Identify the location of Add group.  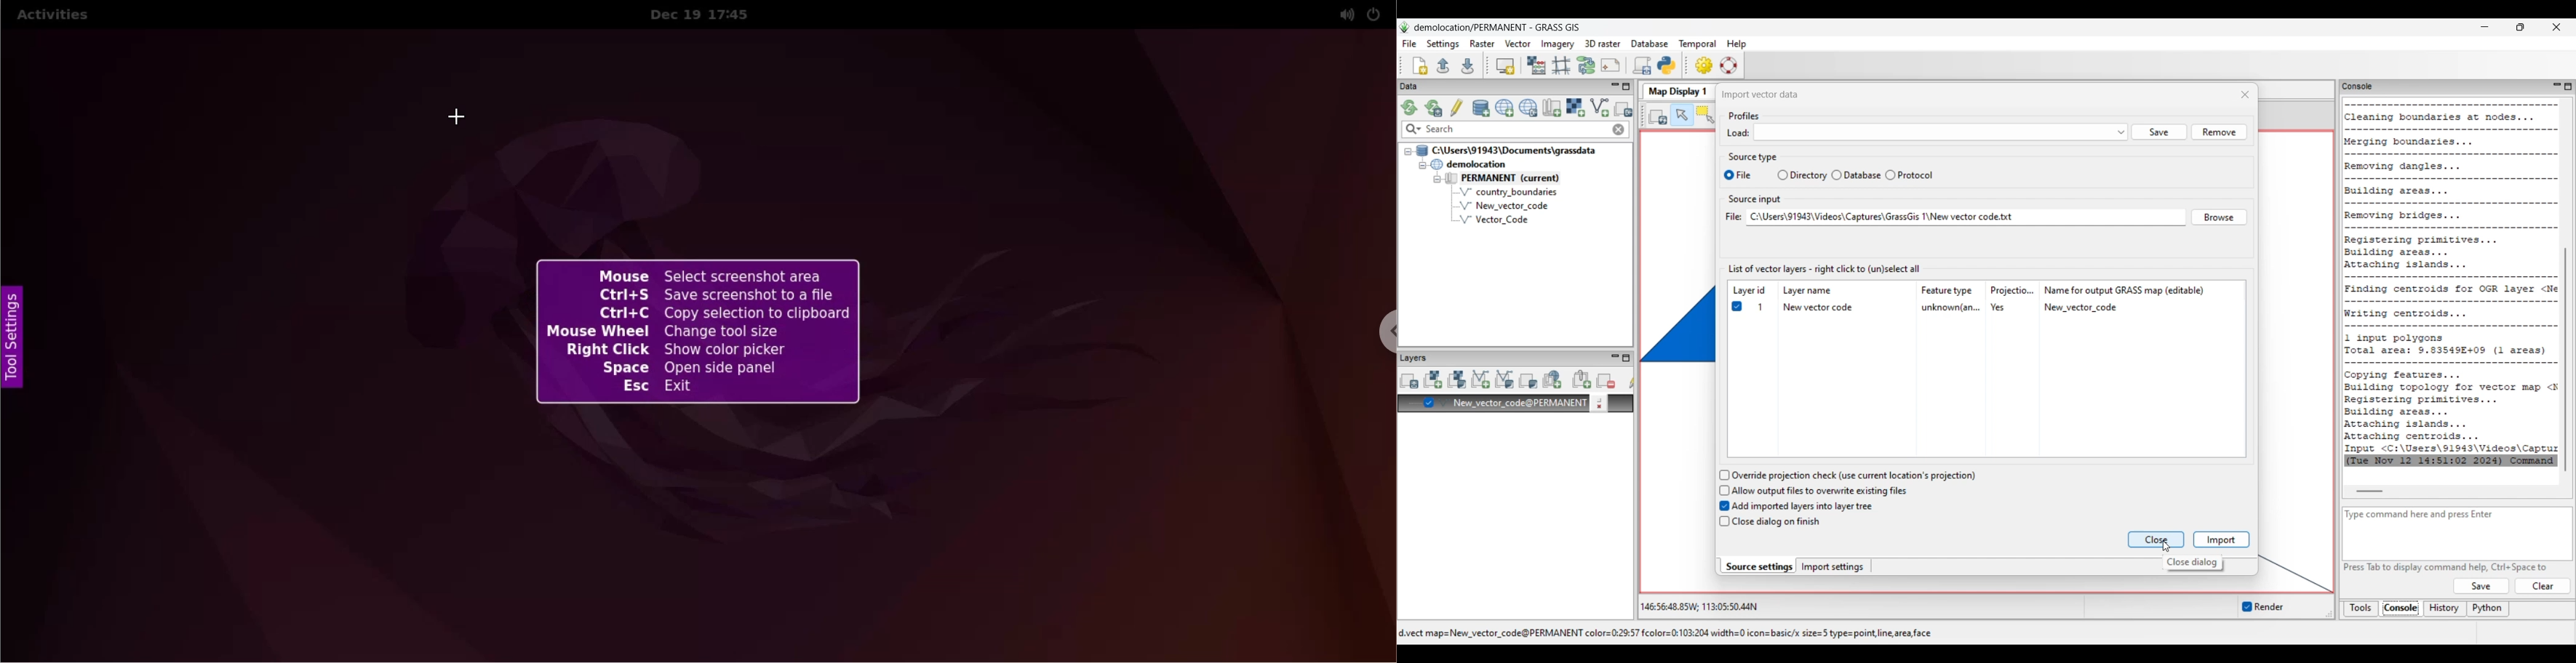
(1582, 379).